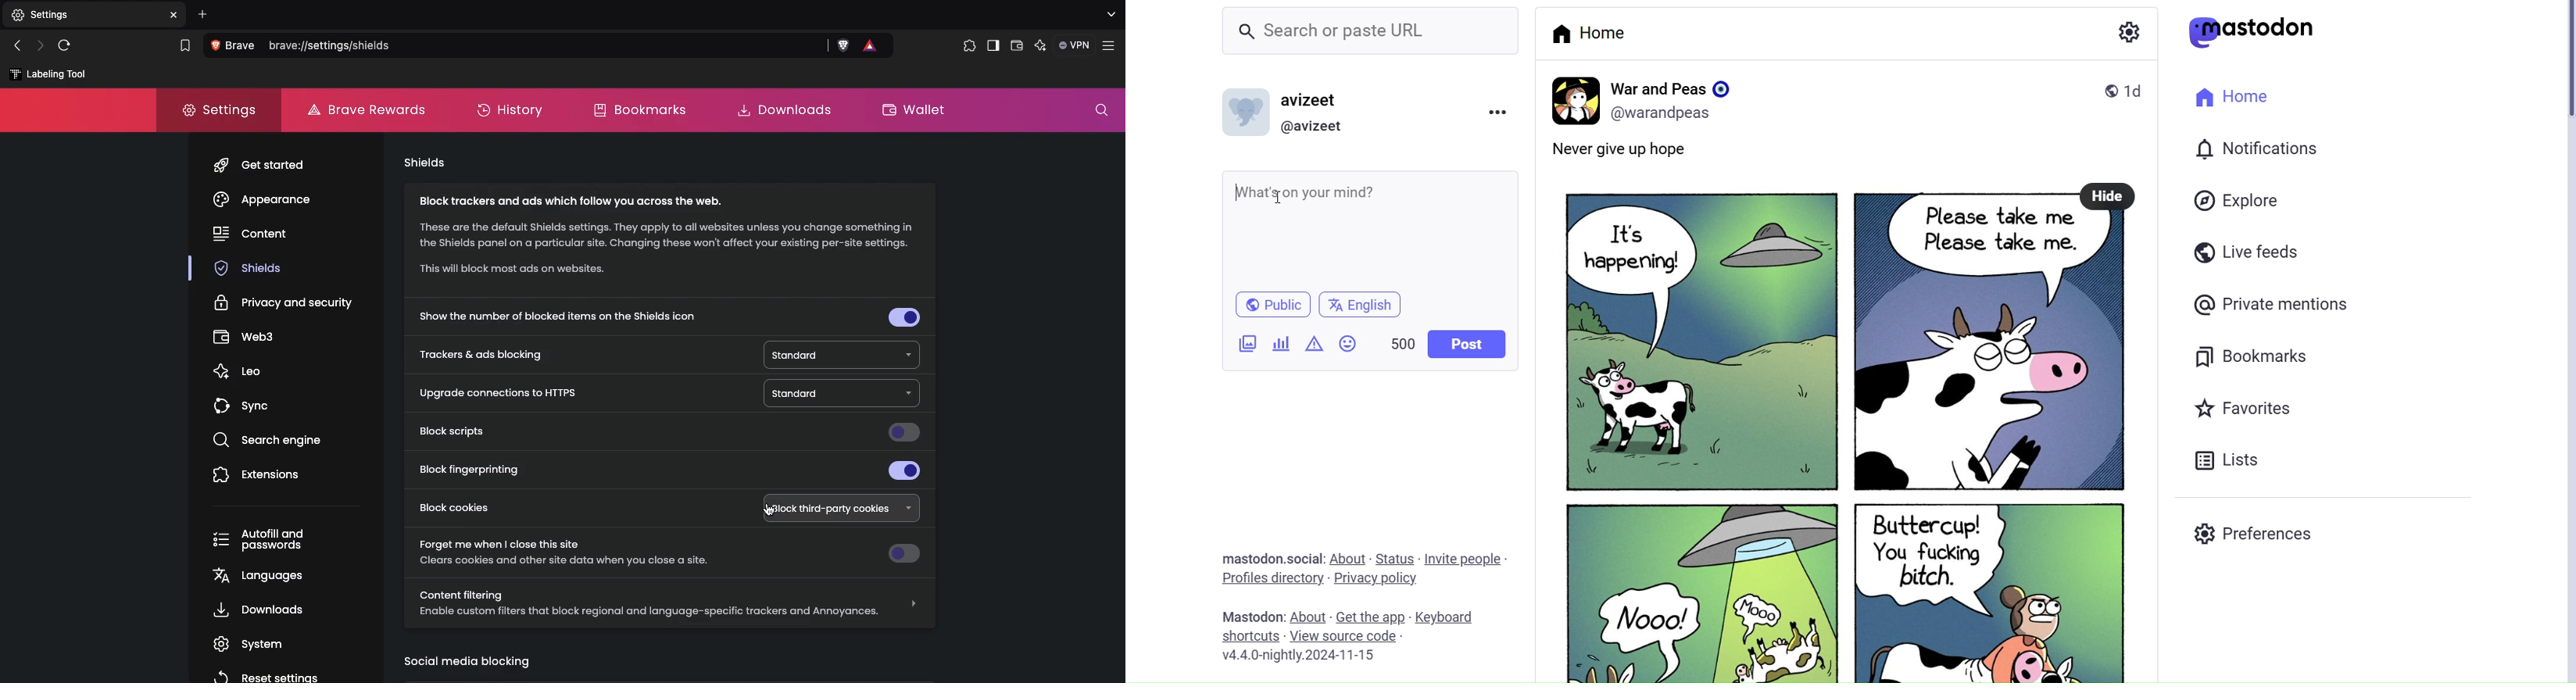  What do you see at coordinates (2232, 97) in the screenshot?
I see `Home` at bounding box center [2232, 97].